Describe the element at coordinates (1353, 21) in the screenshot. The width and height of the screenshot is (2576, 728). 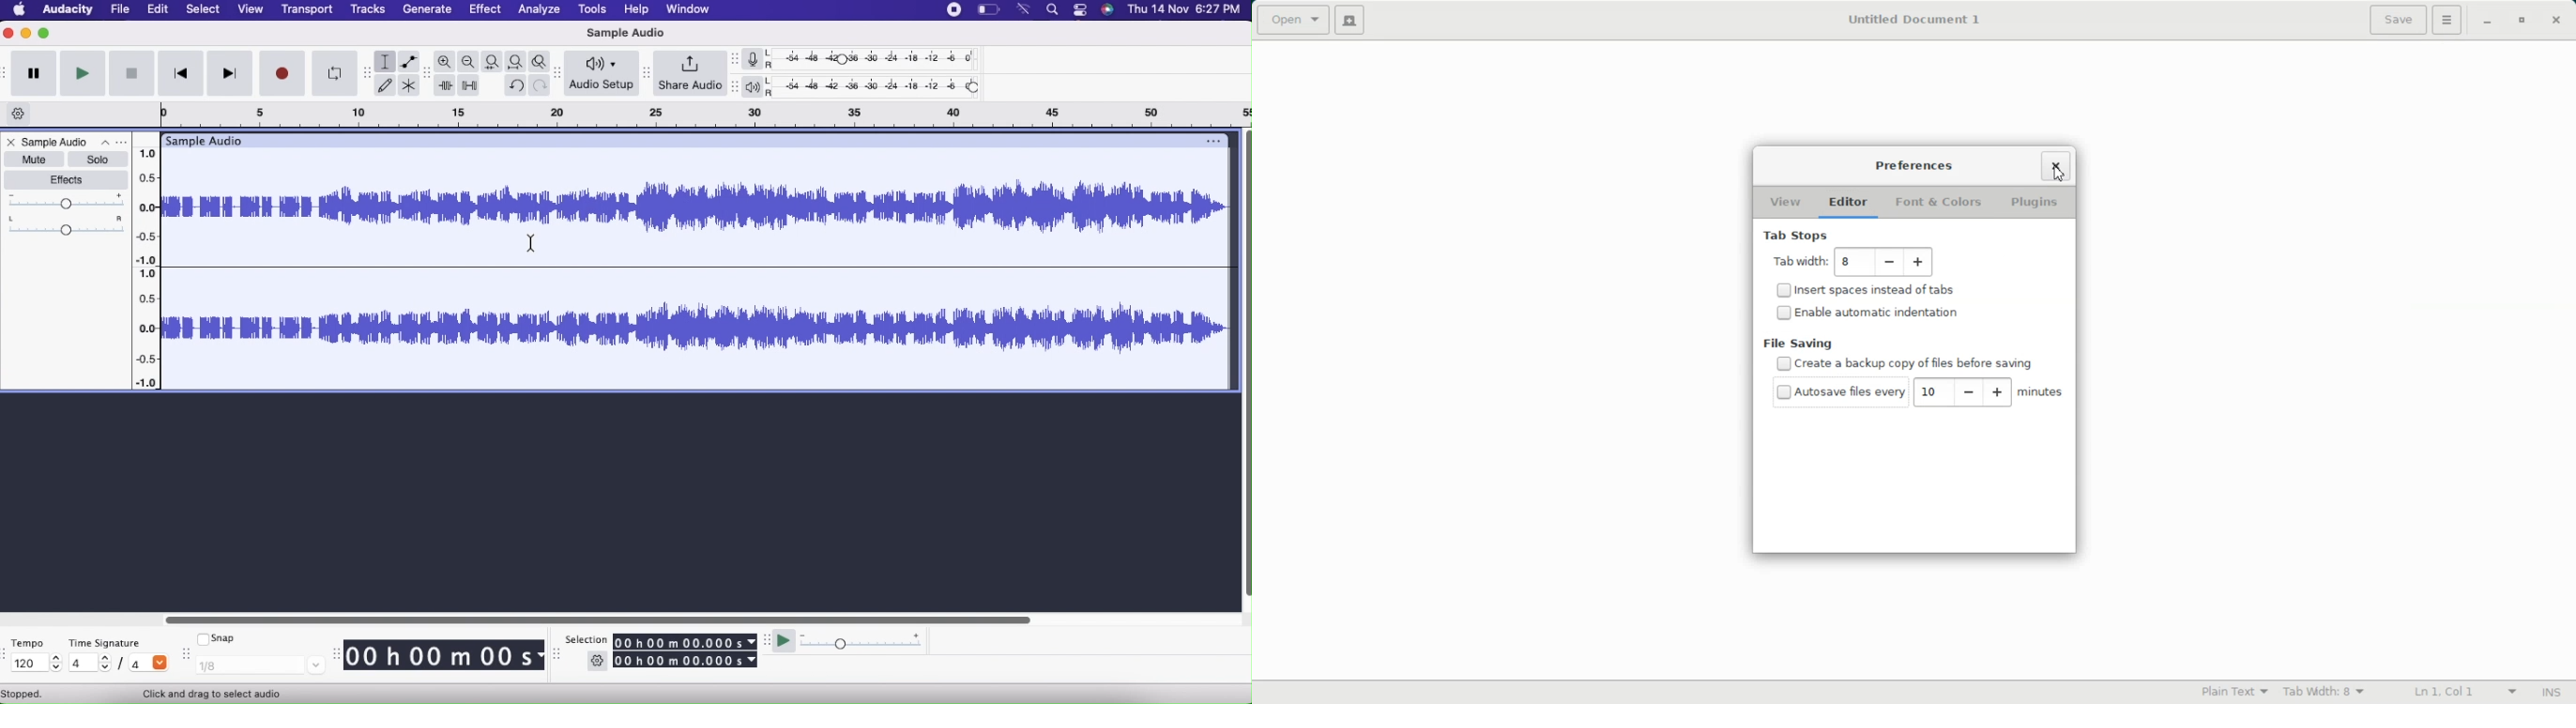
I see `Create a new document` at that location.